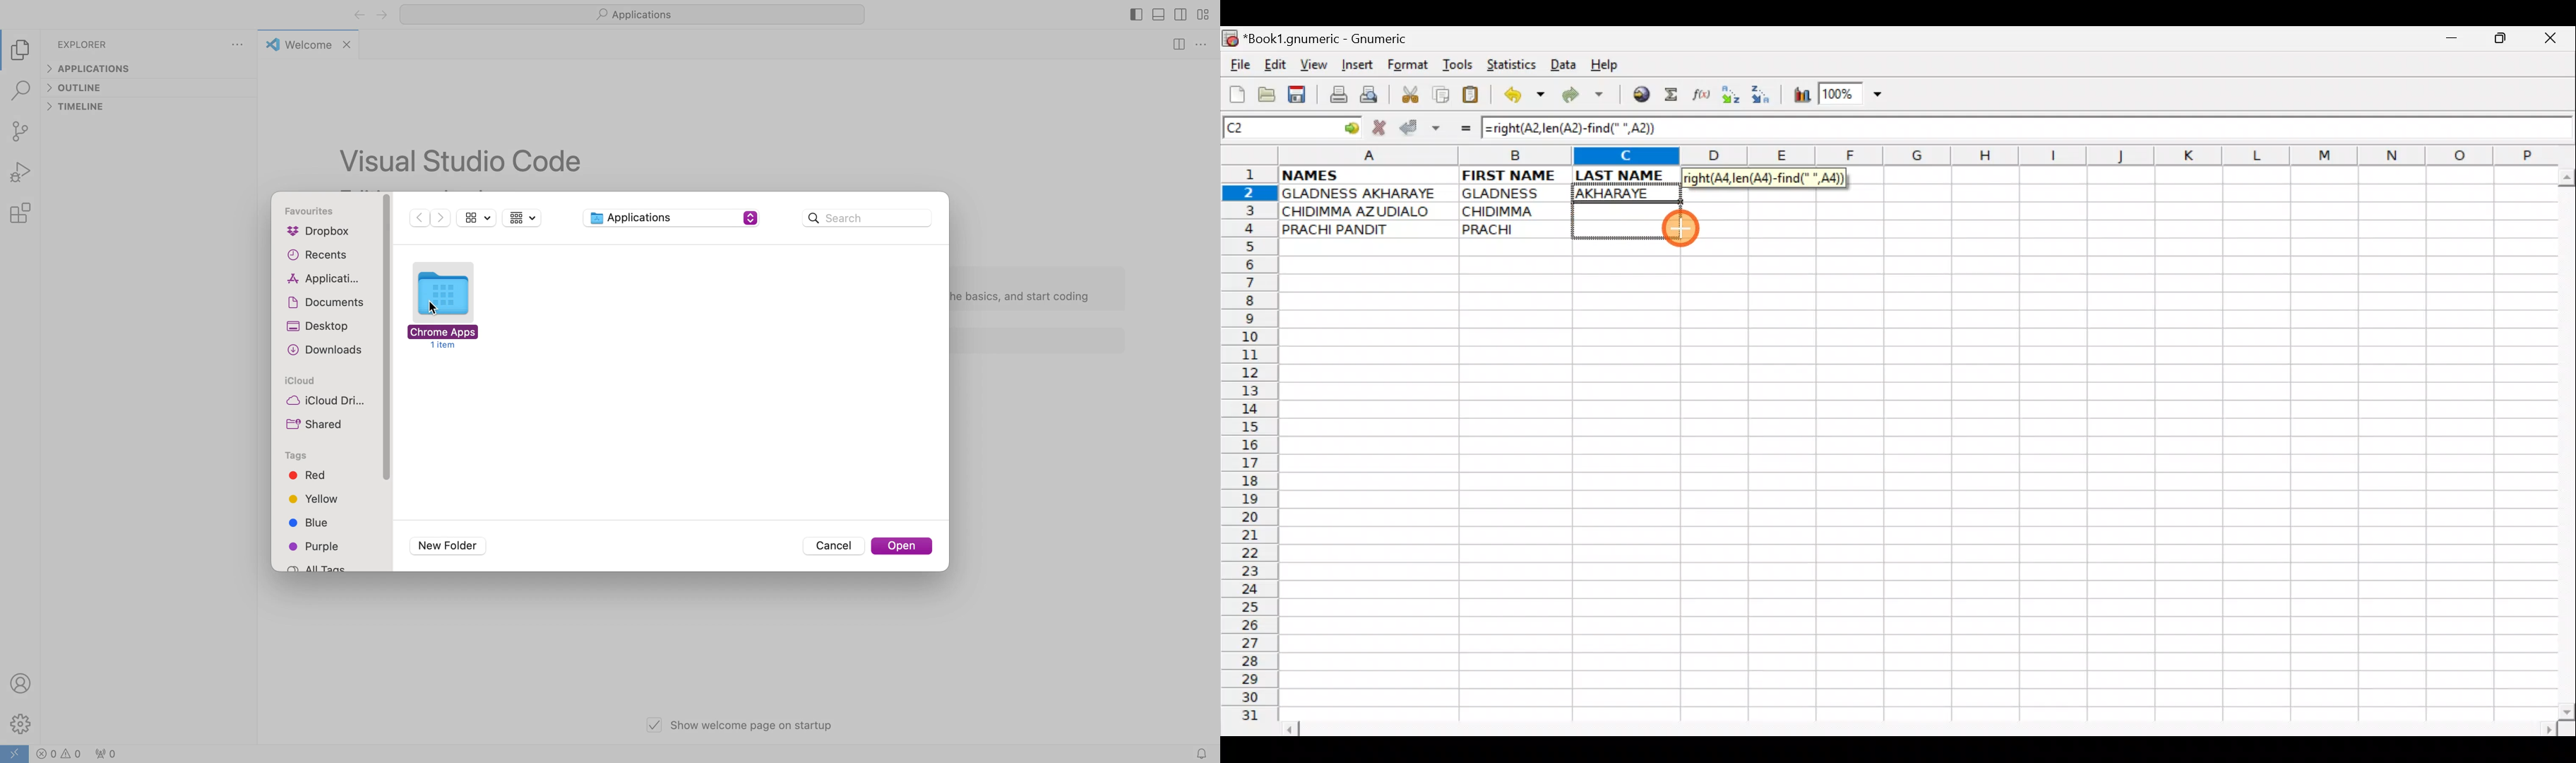 The width and height of the screenshot is (2576, 784). Describe the element at coordinates (328, 403) in the screenshot. I see `icloud drive` at that location.